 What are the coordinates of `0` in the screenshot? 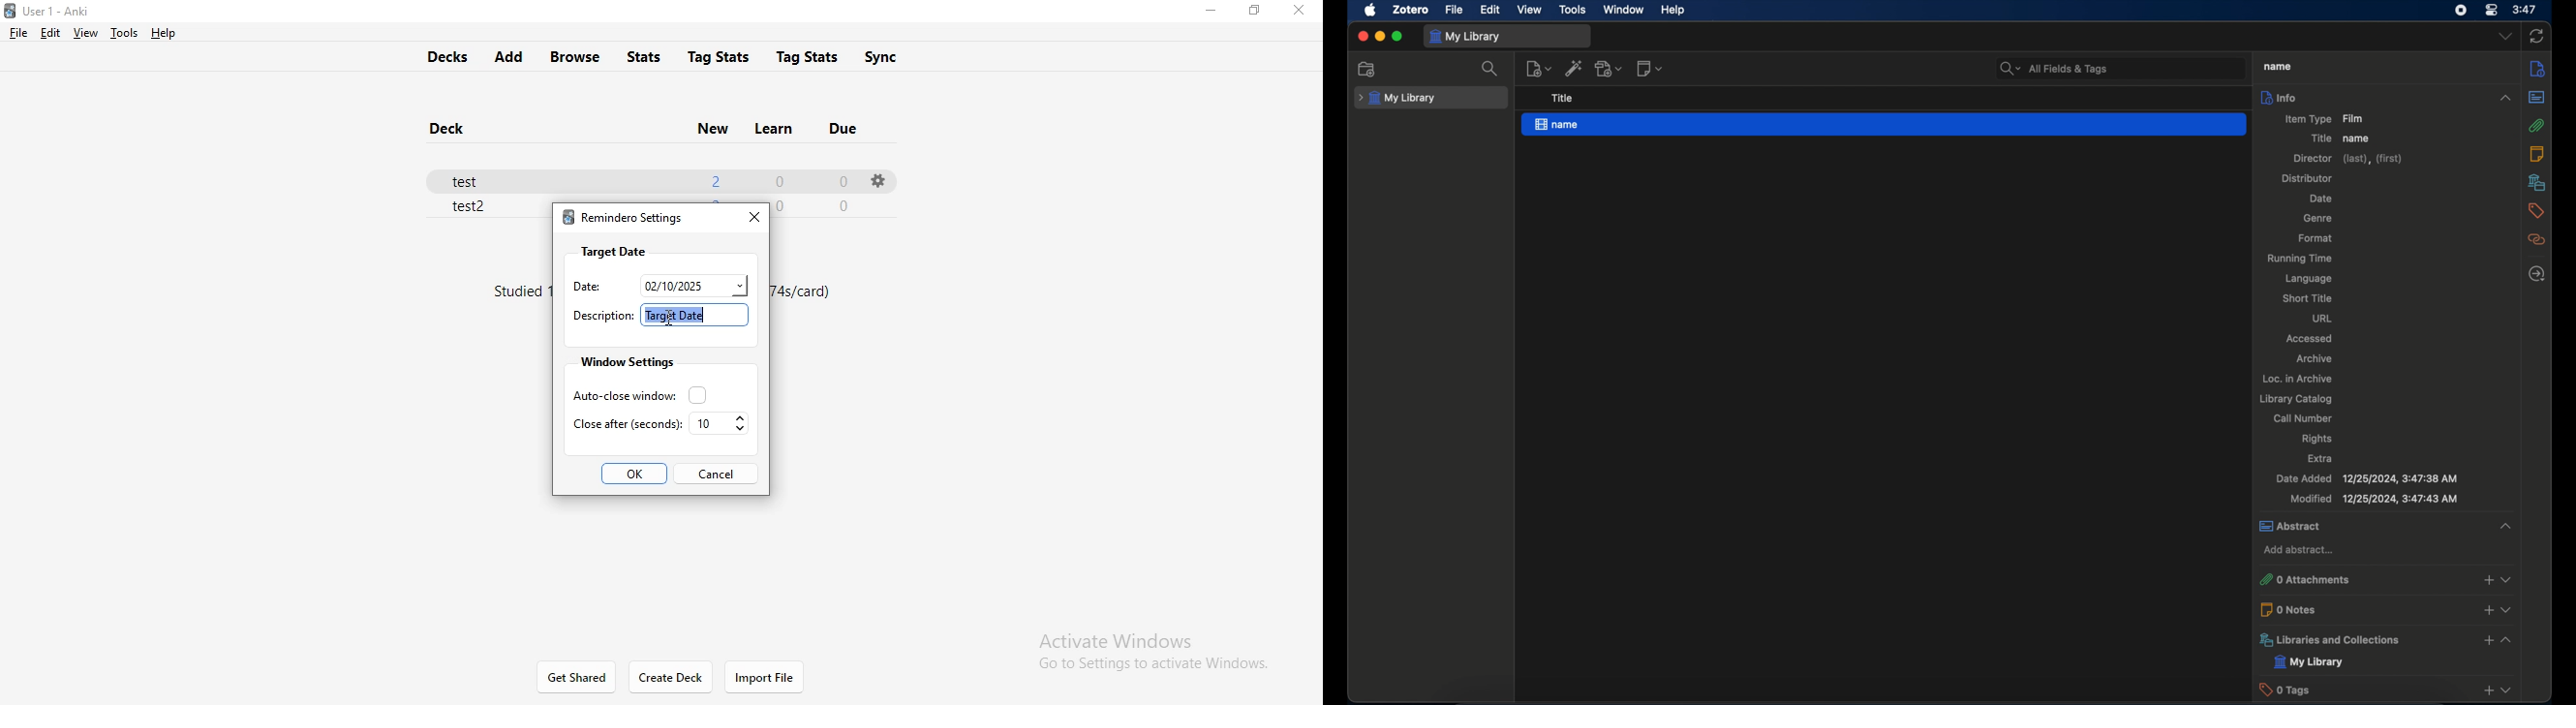 It's located at (779, 179).